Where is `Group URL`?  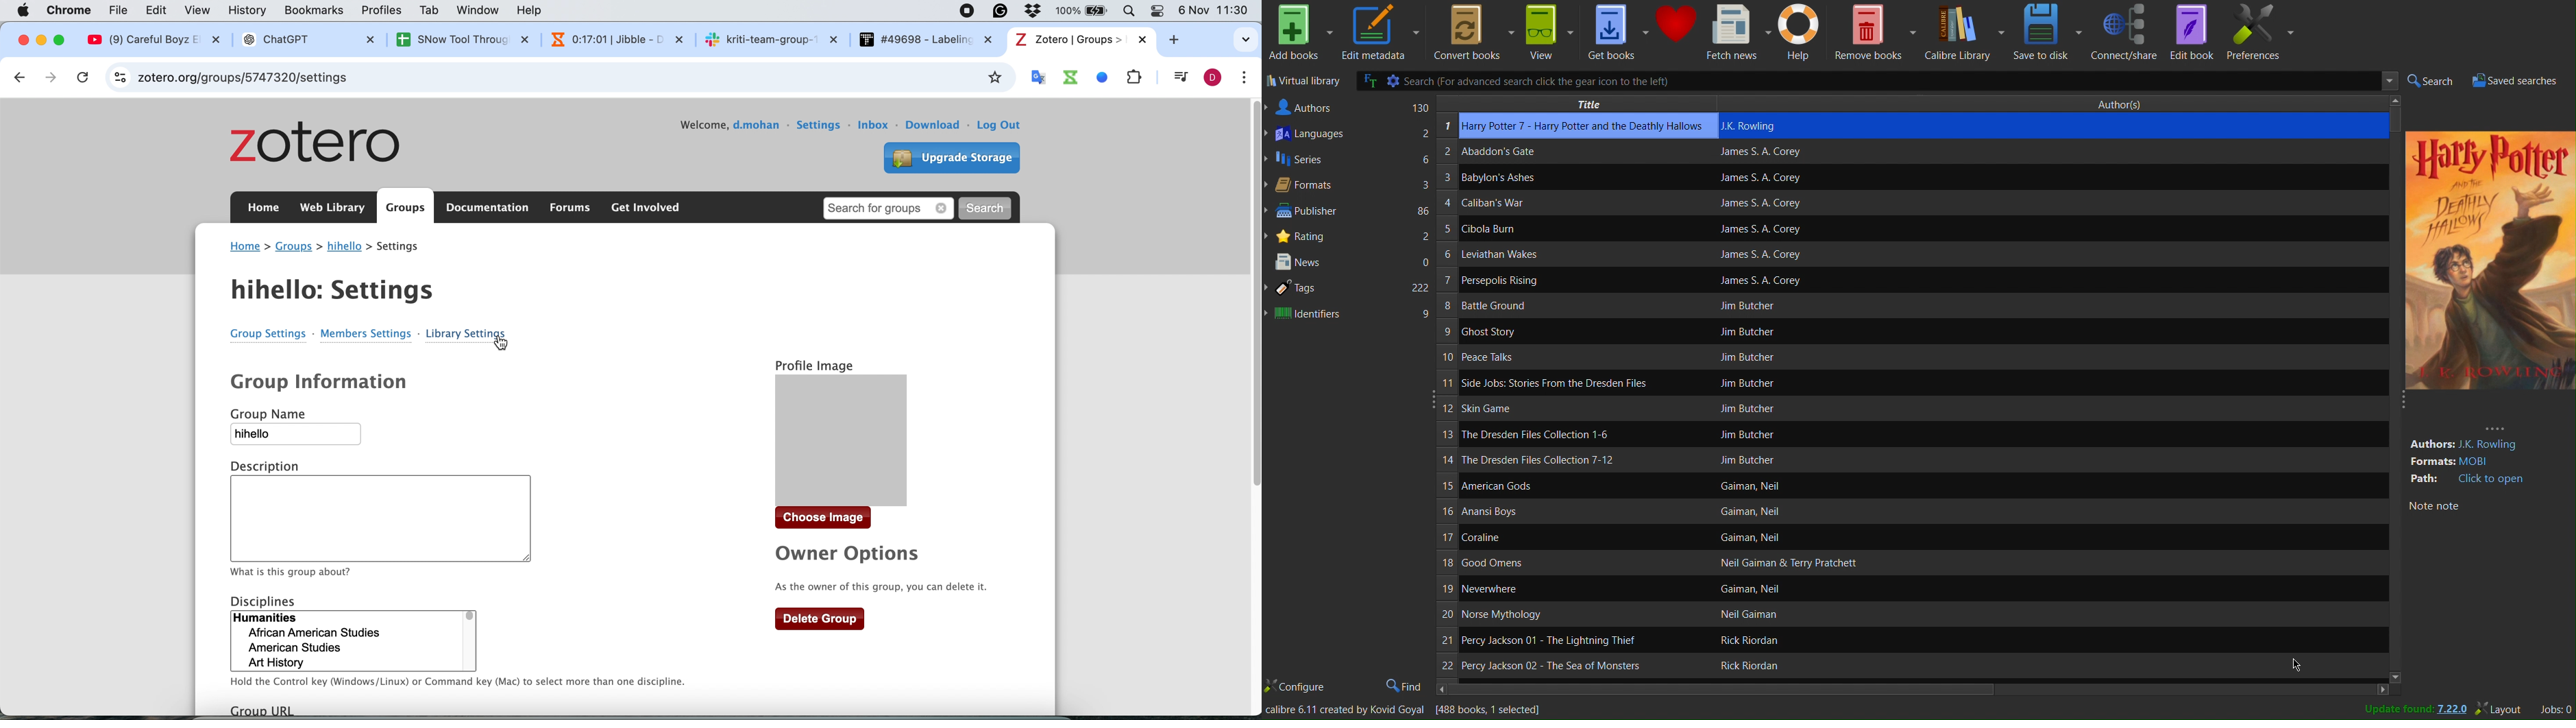
Group URL is located at coordinates (279, 710).